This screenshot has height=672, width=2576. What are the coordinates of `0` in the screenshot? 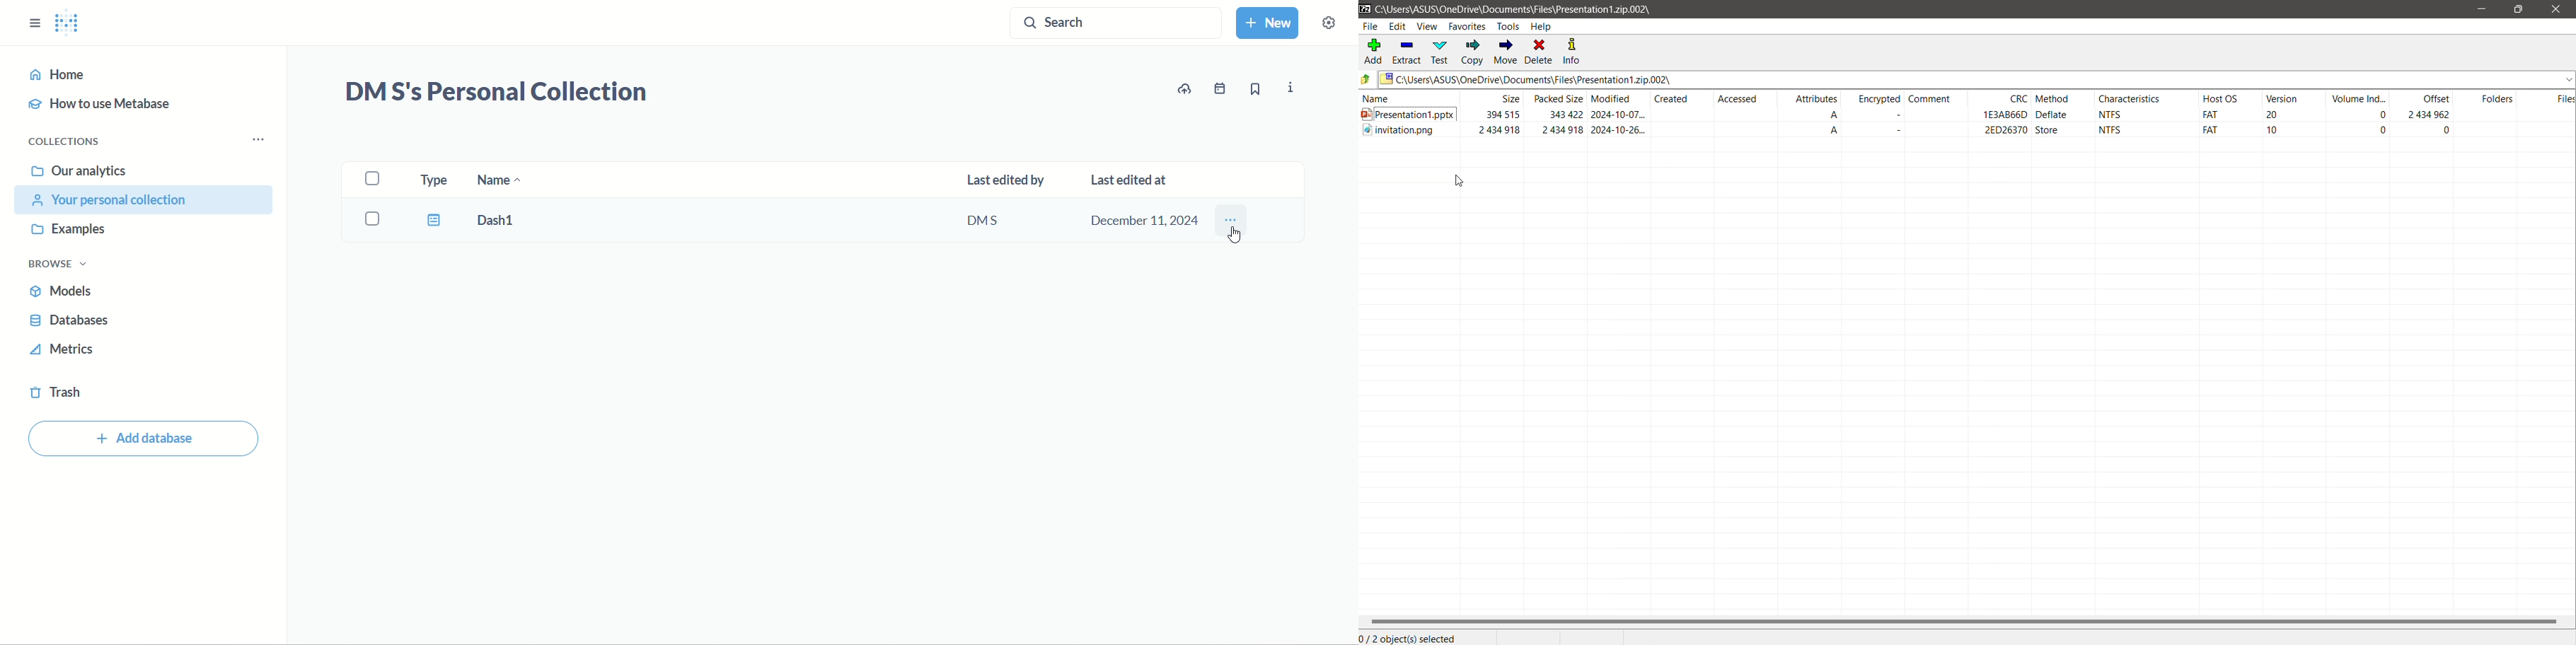 It's located at (2382, 114).